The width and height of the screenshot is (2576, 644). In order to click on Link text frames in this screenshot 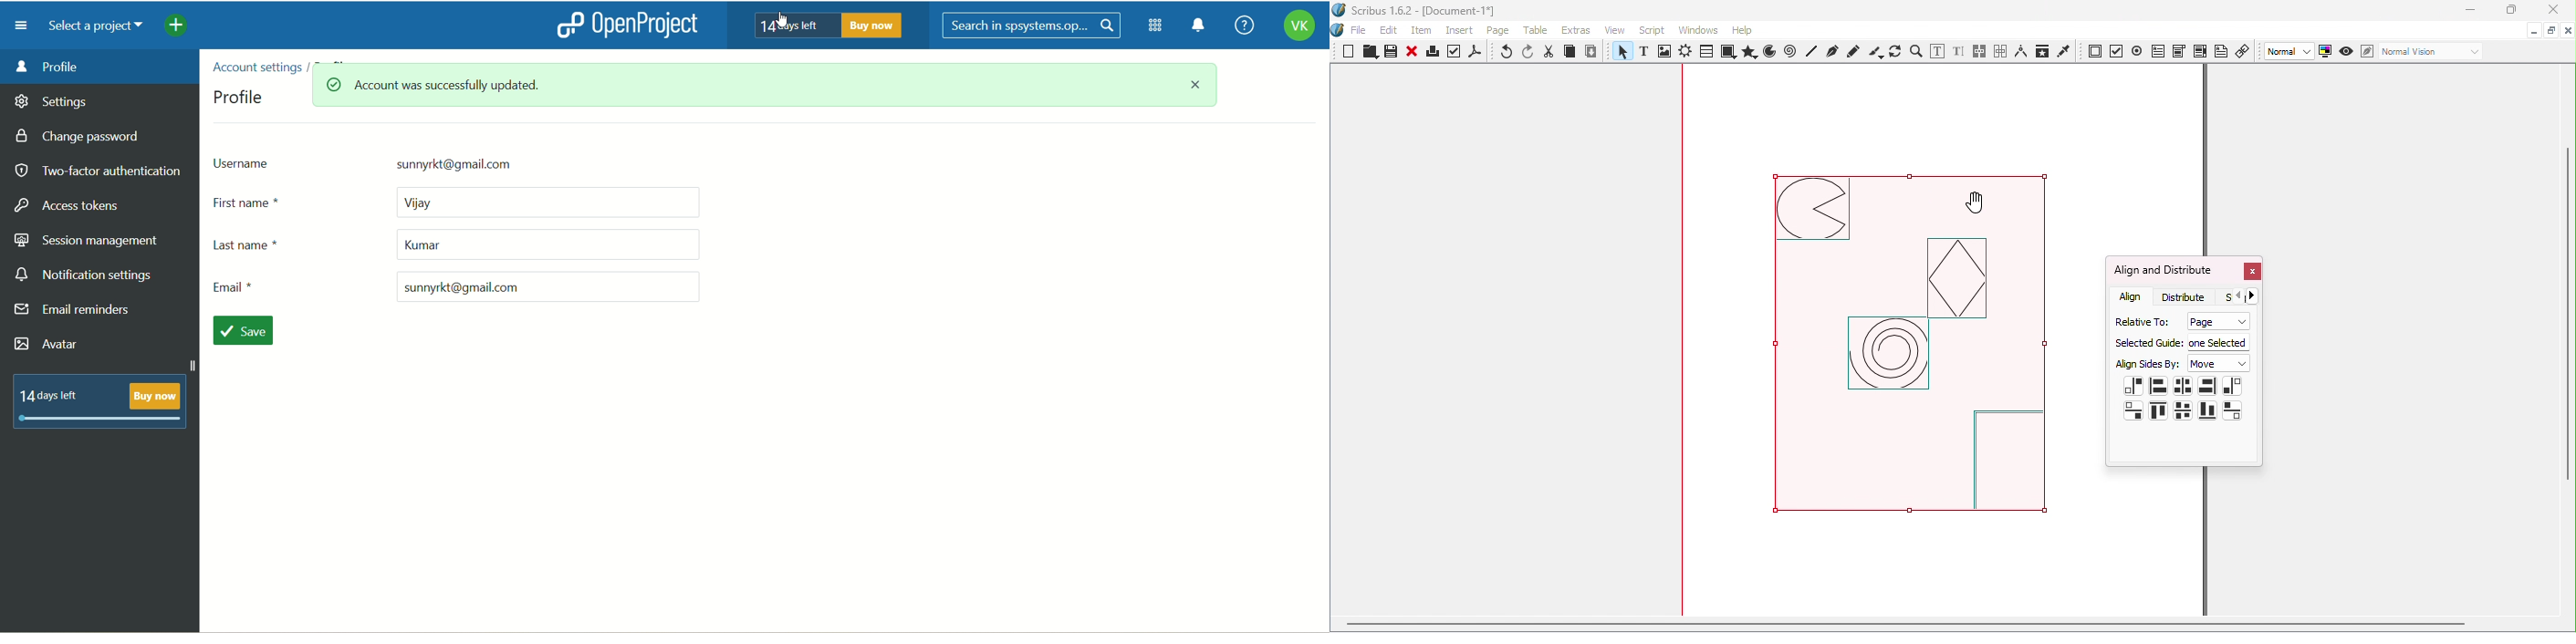, I will do `click(1980, 52)`.